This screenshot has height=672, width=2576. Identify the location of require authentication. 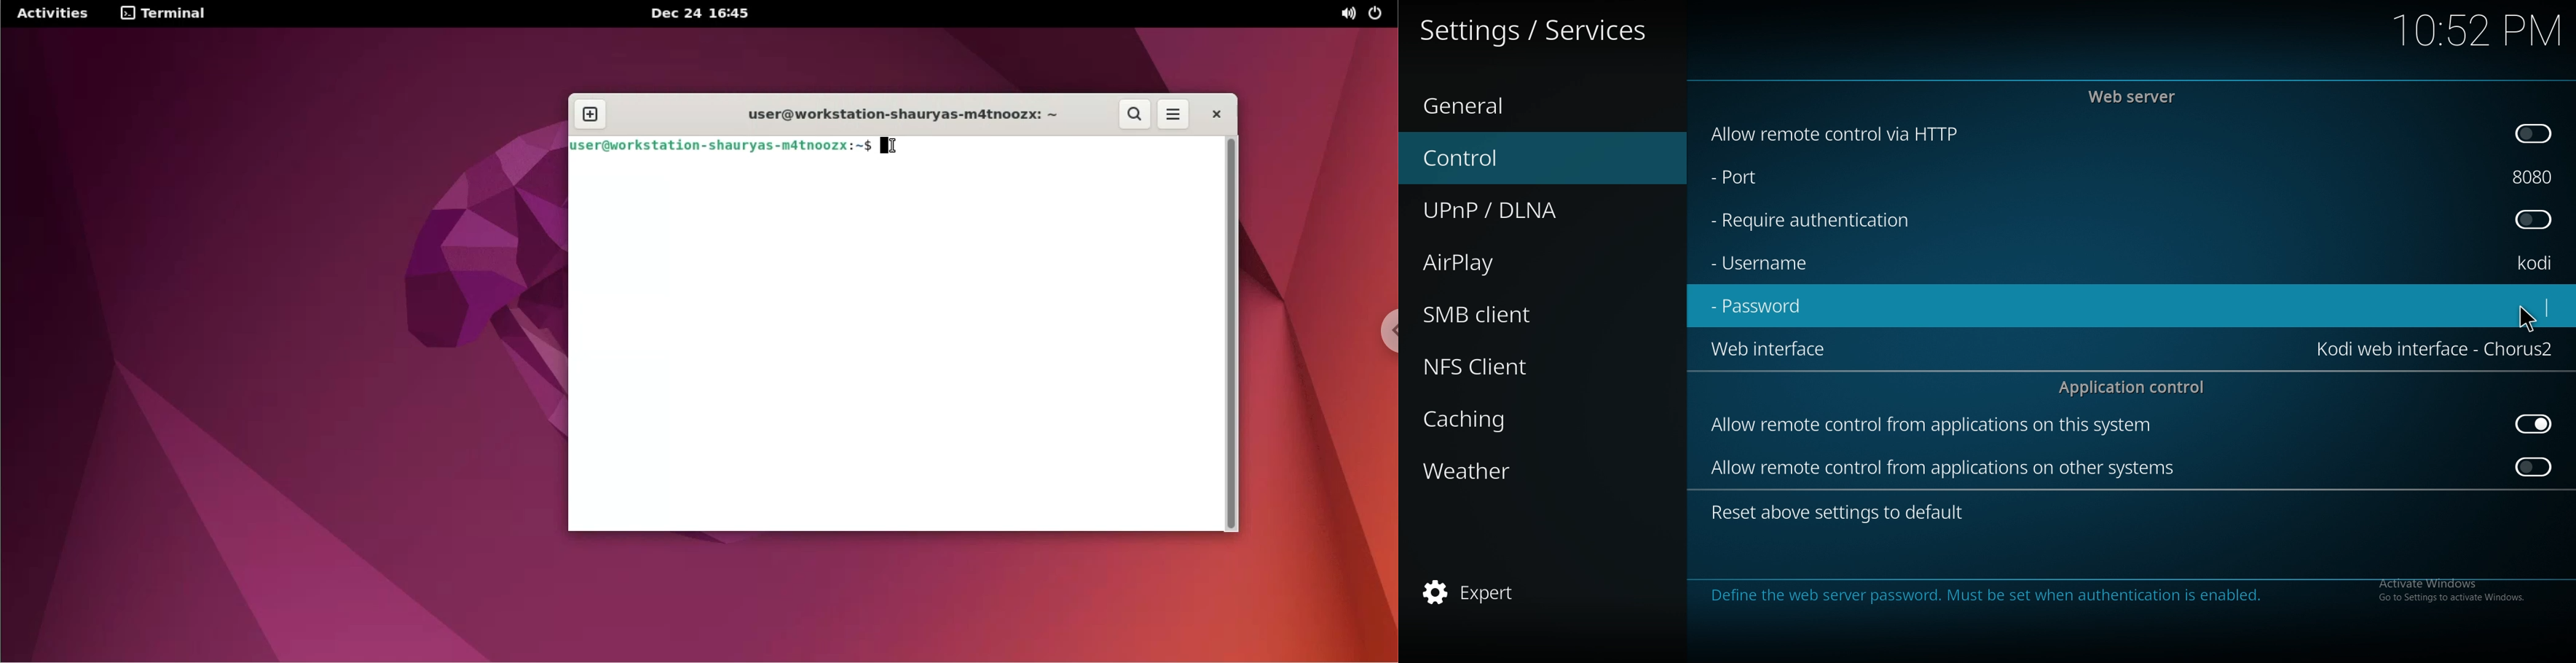
(1812, 221).